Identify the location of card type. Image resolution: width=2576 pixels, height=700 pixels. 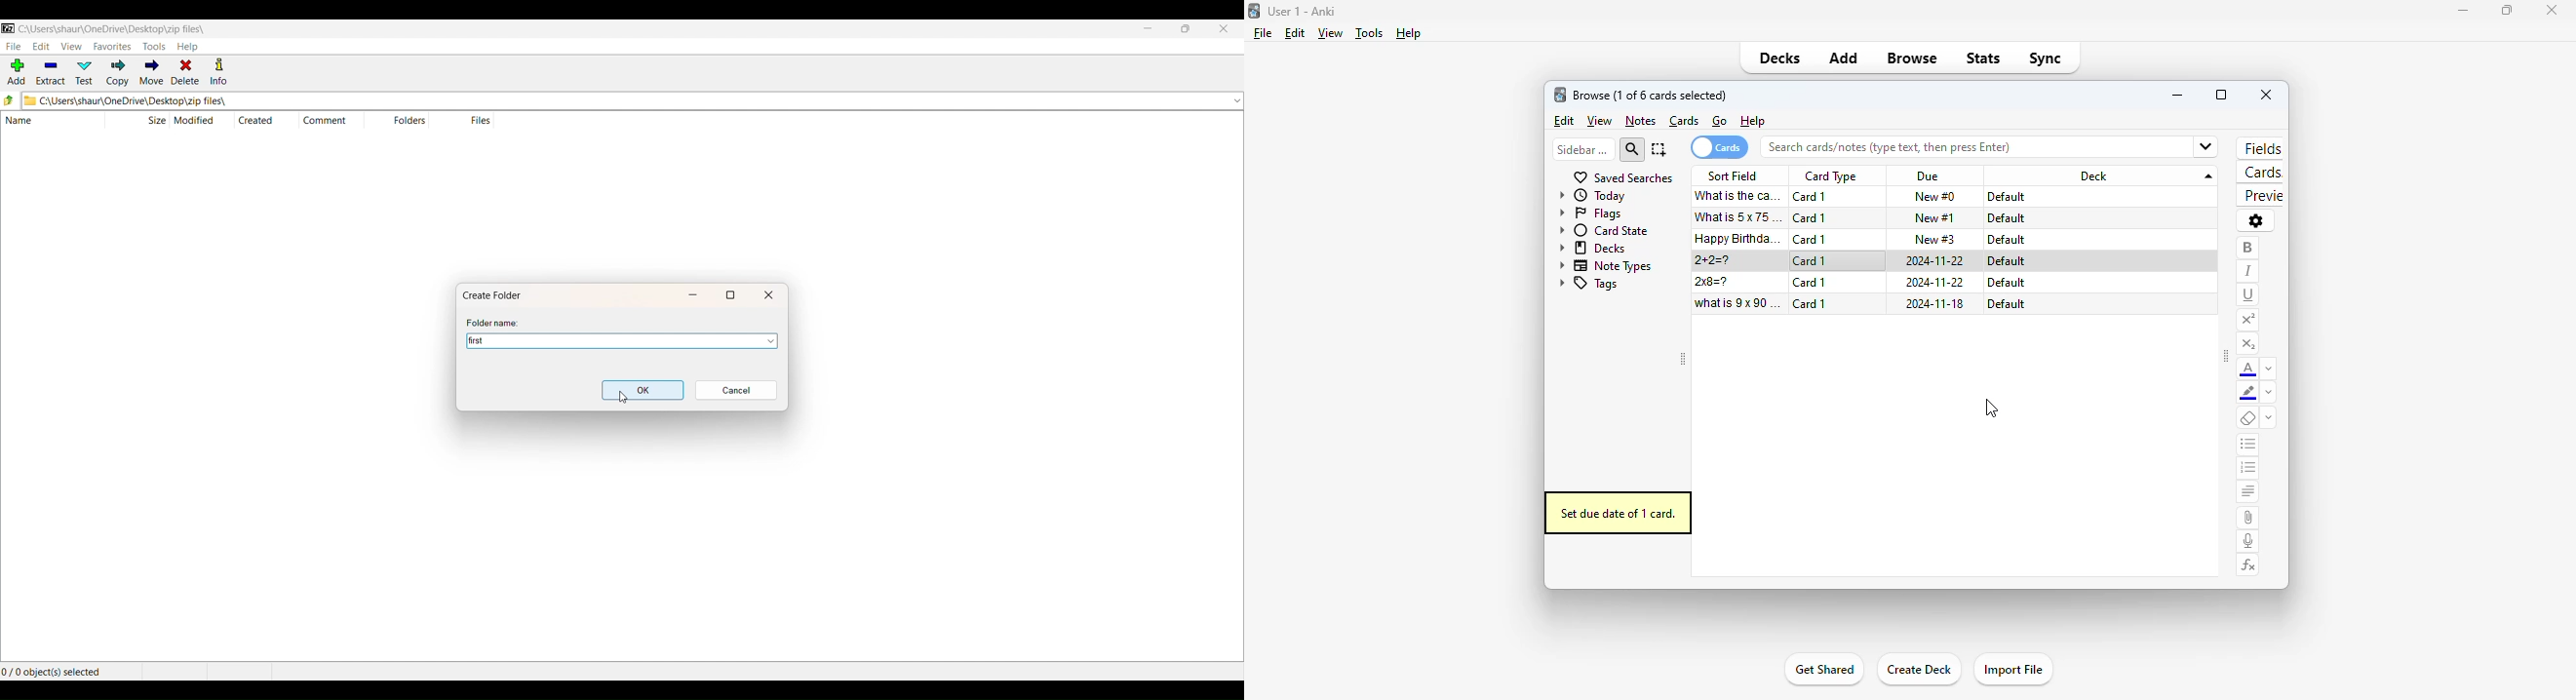
(1830, 176).